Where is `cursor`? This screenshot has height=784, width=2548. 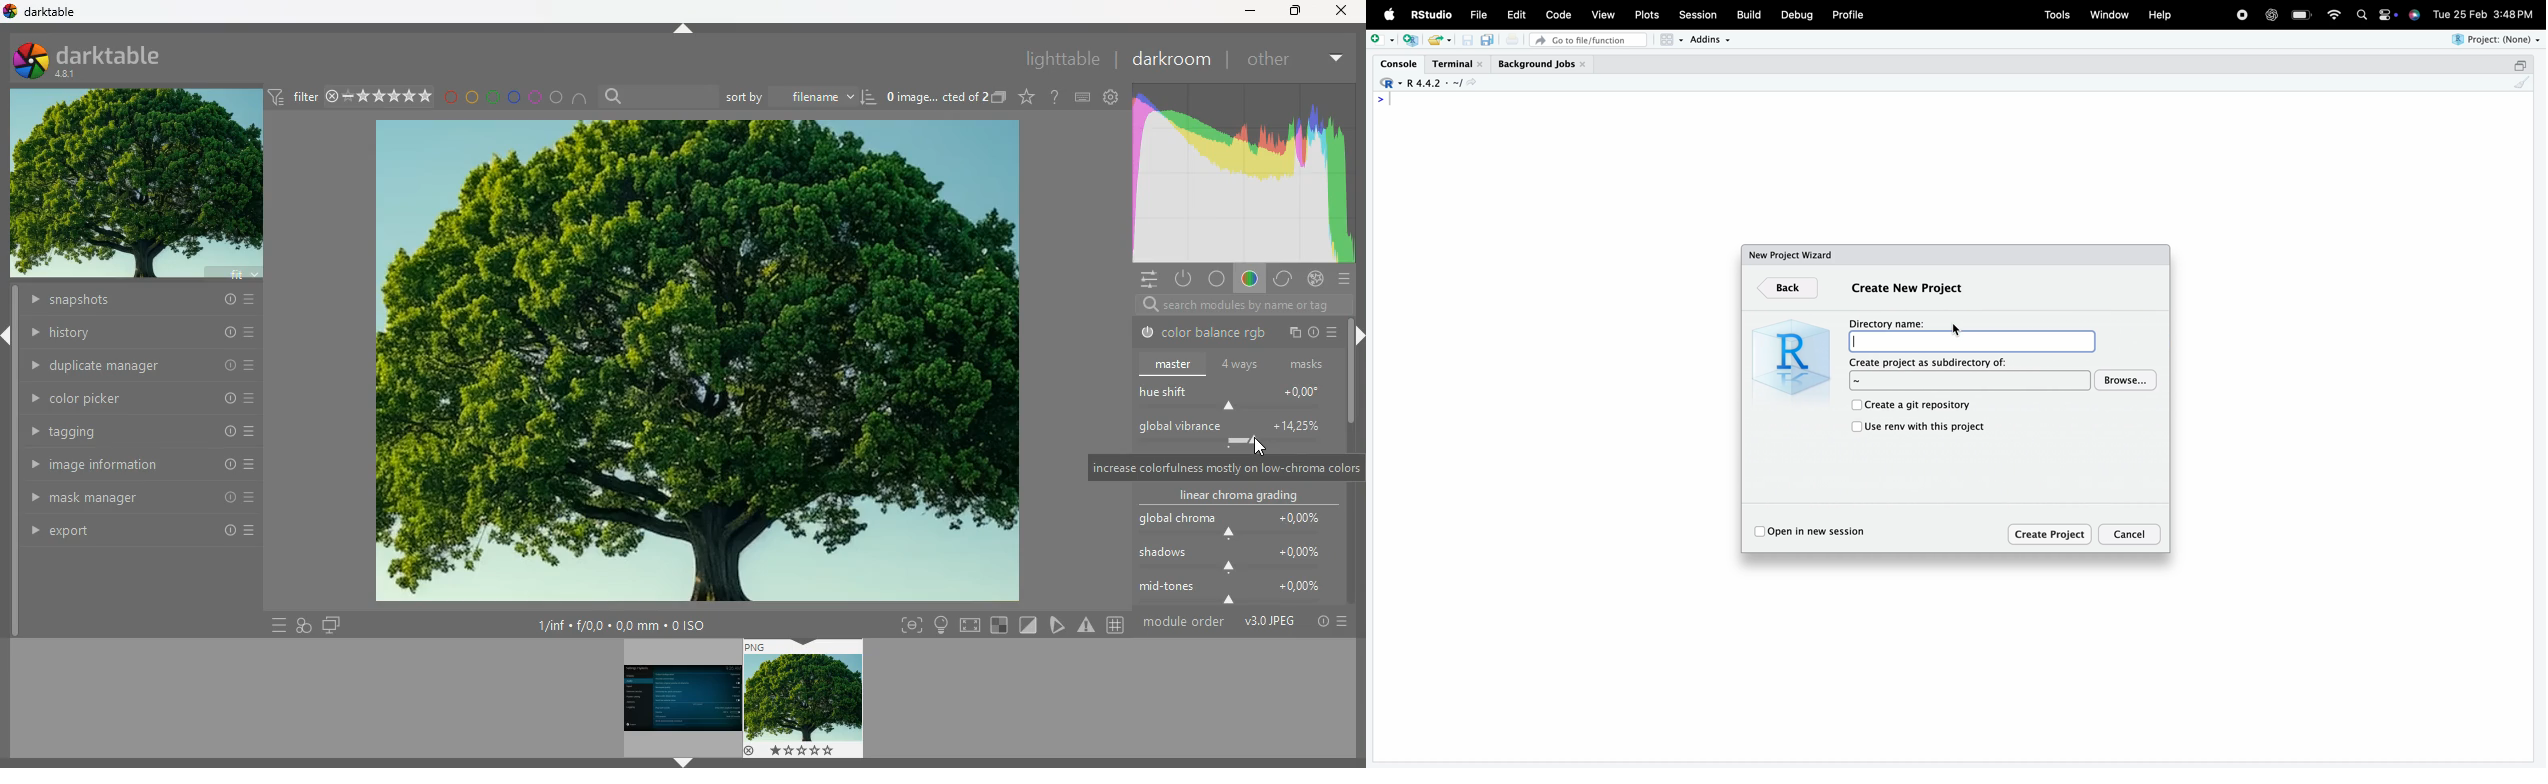 cursor is located at coordinates (1957, 330).